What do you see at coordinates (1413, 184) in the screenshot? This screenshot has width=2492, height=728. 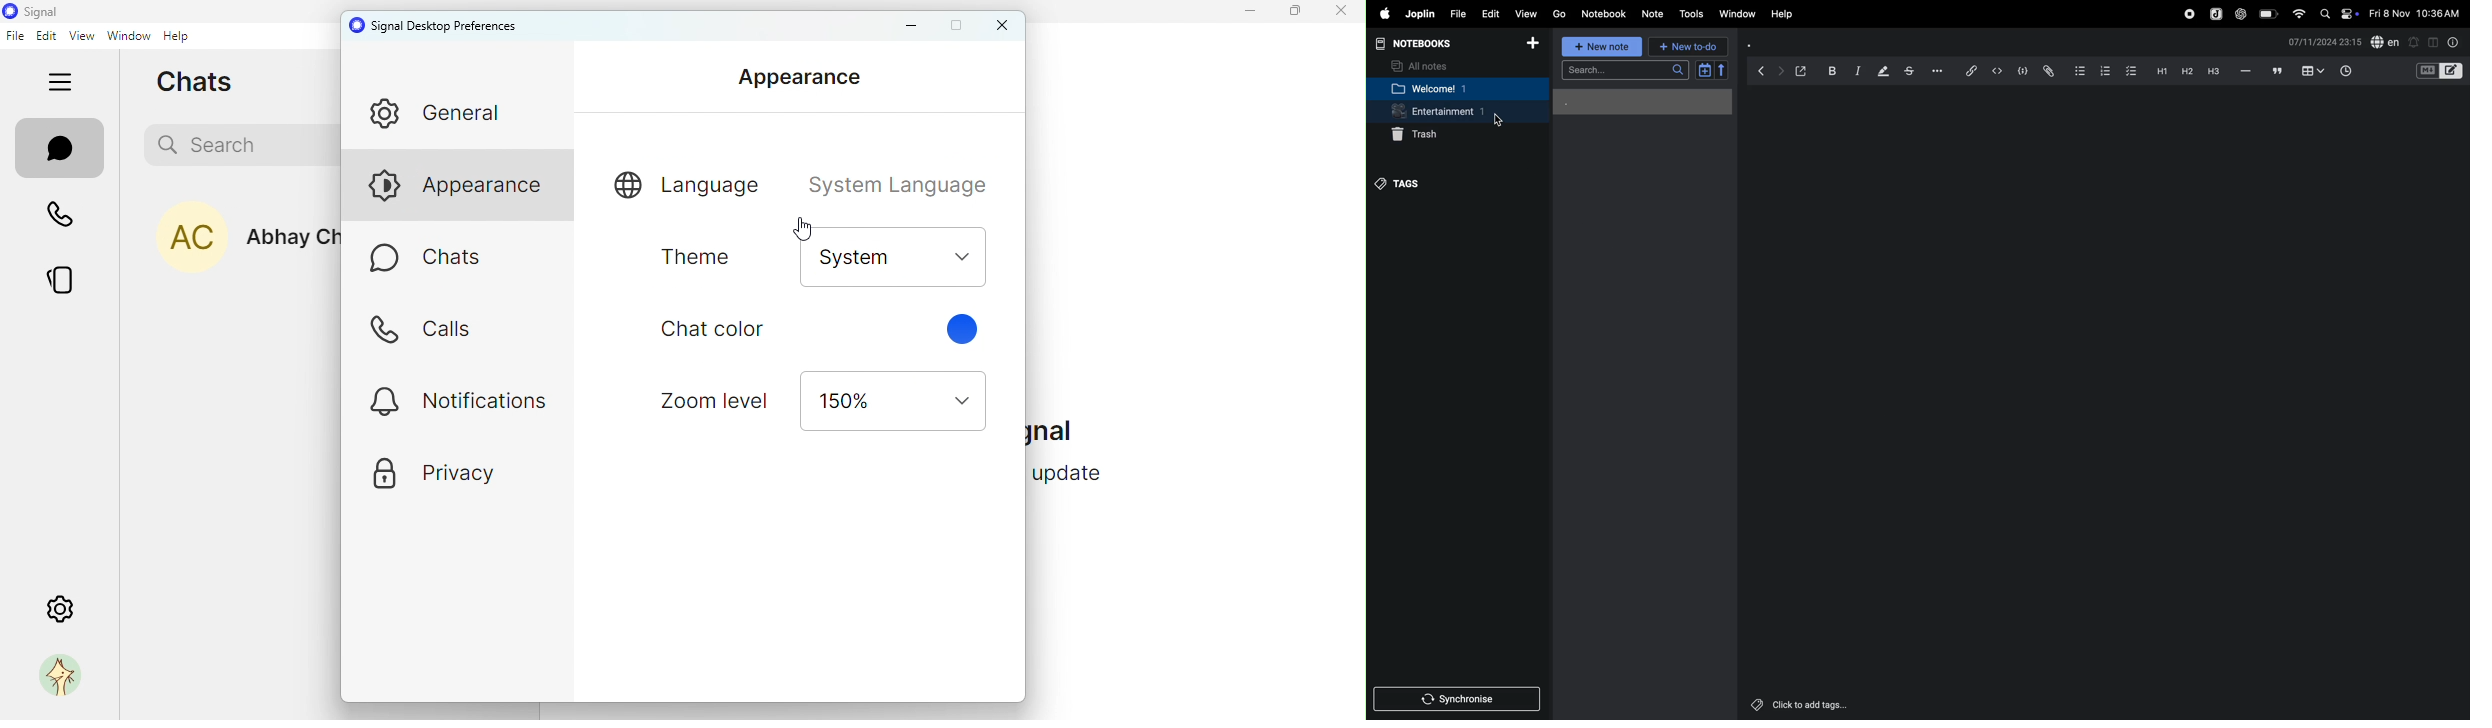 I see `tags` at bounding box center [1413, 184].